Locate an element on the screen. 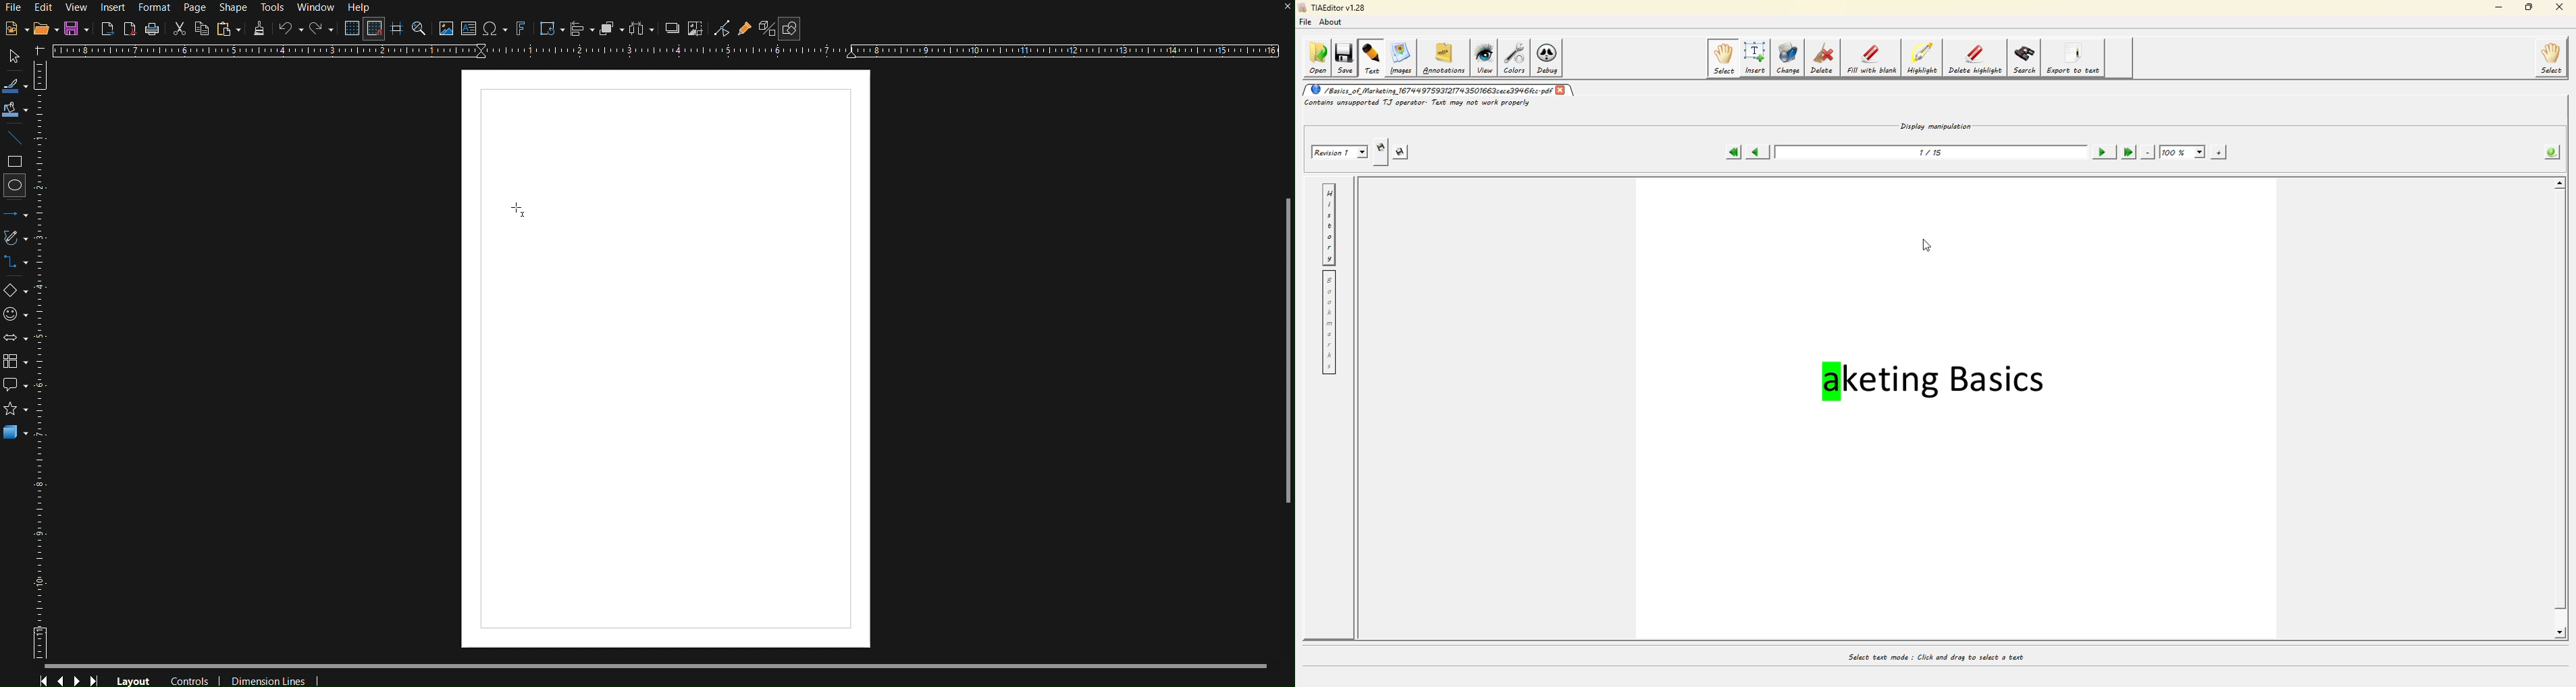 The width and height of the screenshot is (2576, 700). tiaeditor is located at coordinates (1336, 8).